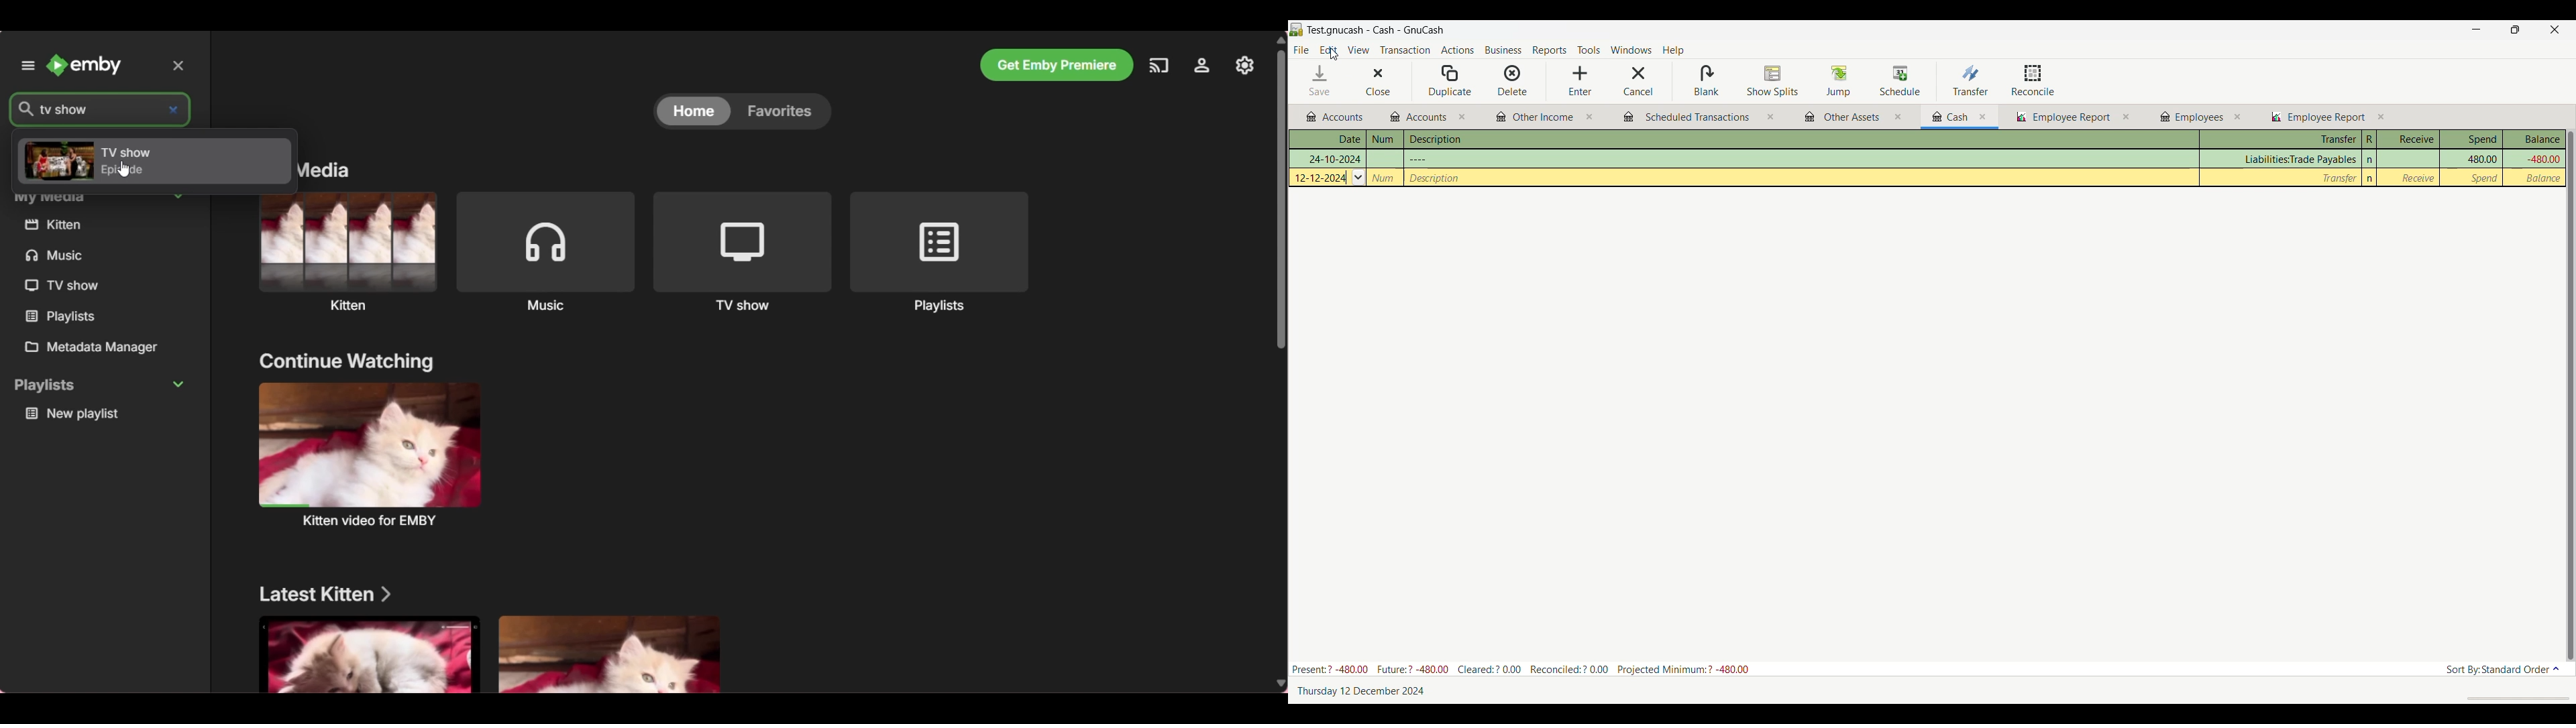  I want to click on Vertical slide bar, so click(2571, 396).